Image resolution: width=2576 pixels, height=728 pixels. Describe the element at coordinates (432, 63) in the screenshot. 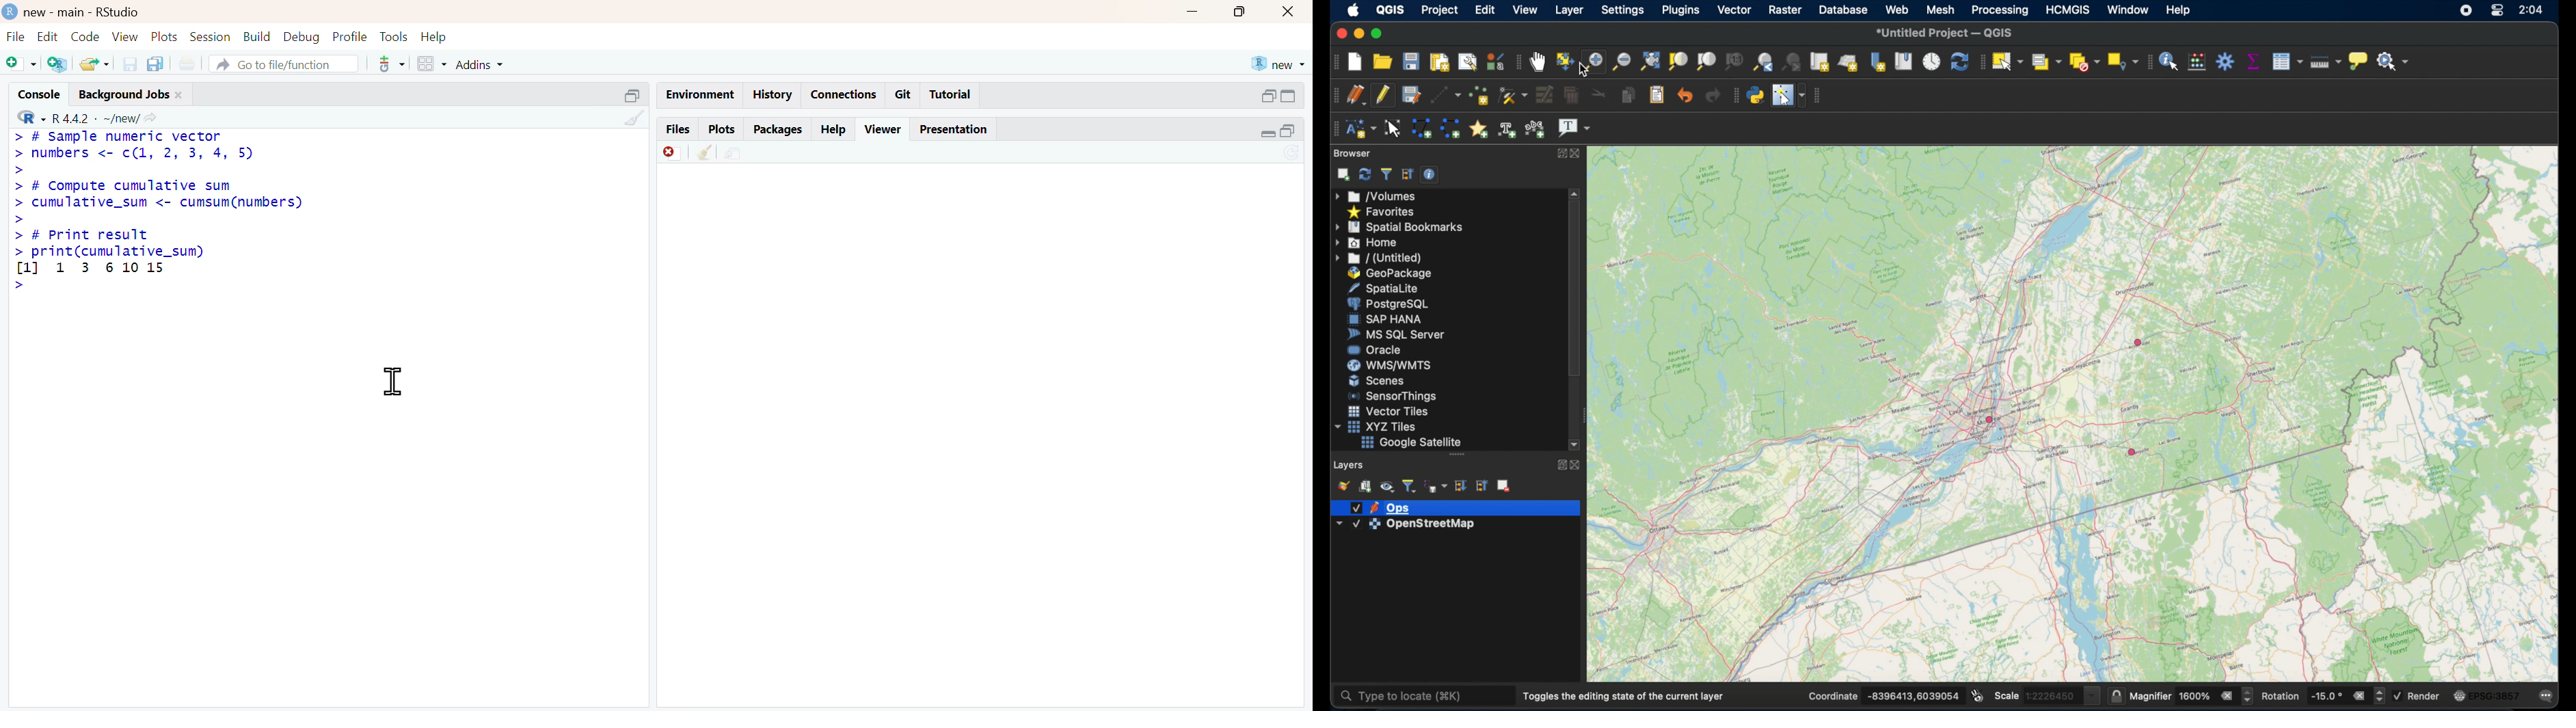

I see `grid` at that location.